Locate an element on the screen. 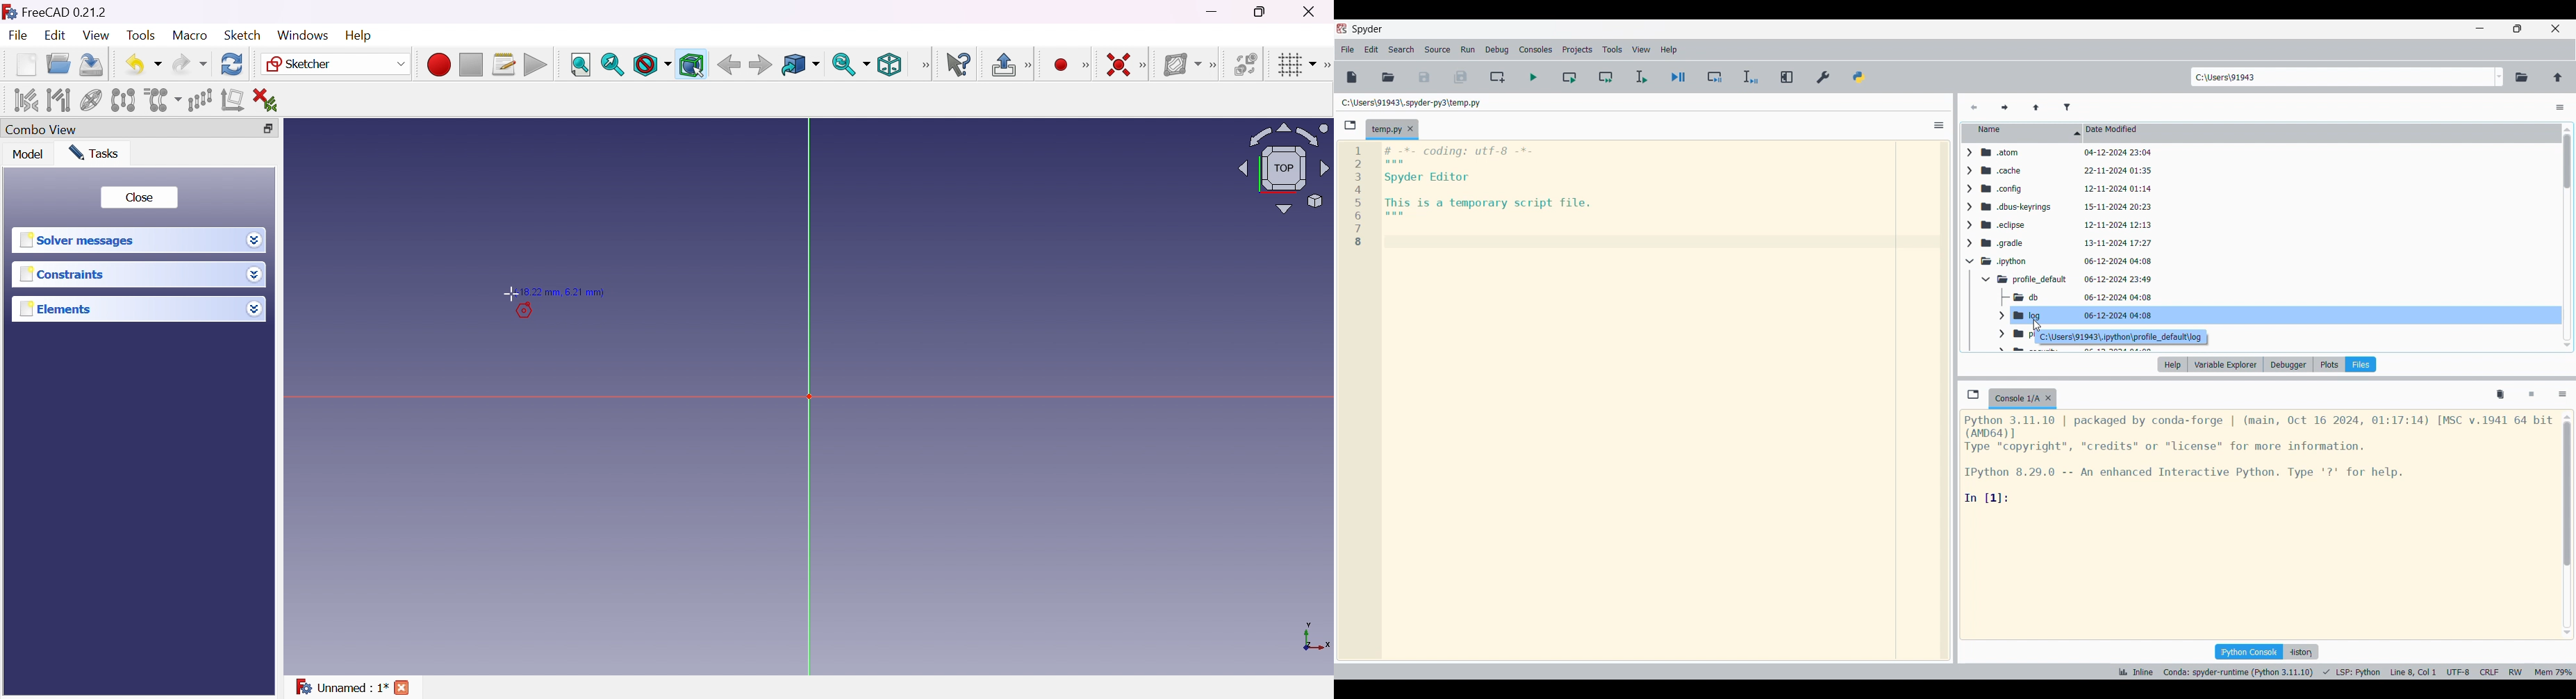  Select associated geometry is located at coordinates (58, 100).